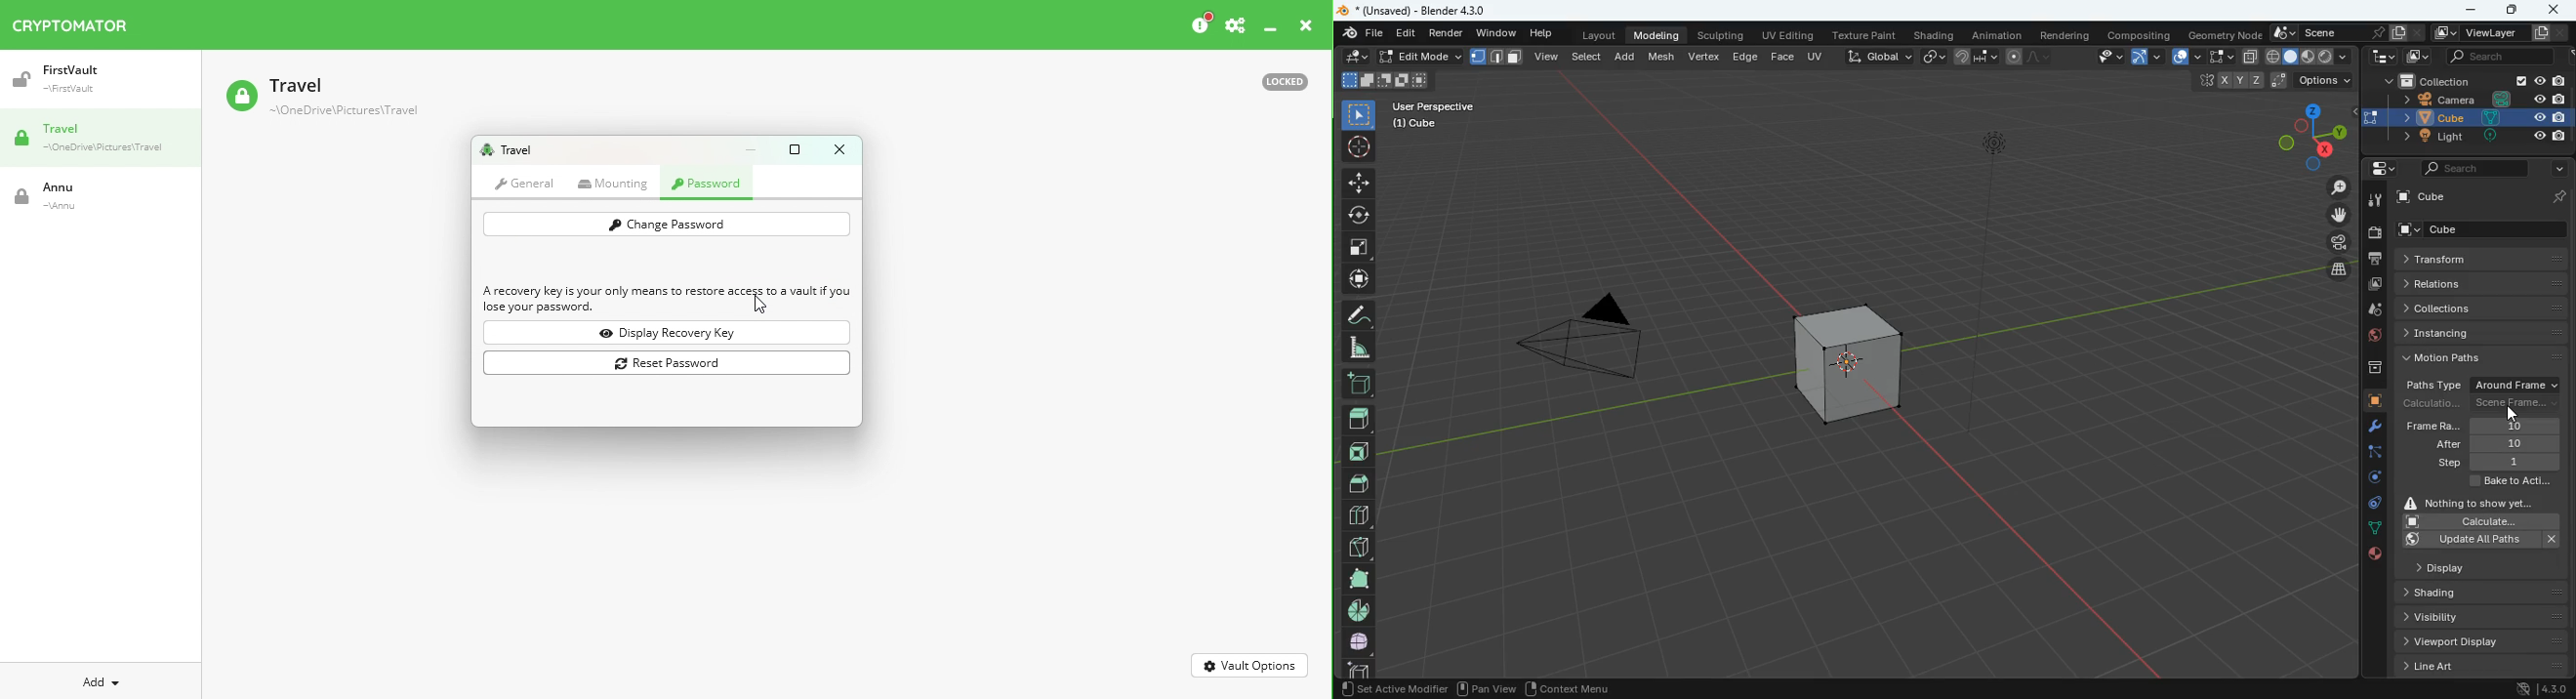 This screenshot has width=2576, height=700. Describe the element at coordinates (2544, 690) in the screenshot. I see `version` at that location.